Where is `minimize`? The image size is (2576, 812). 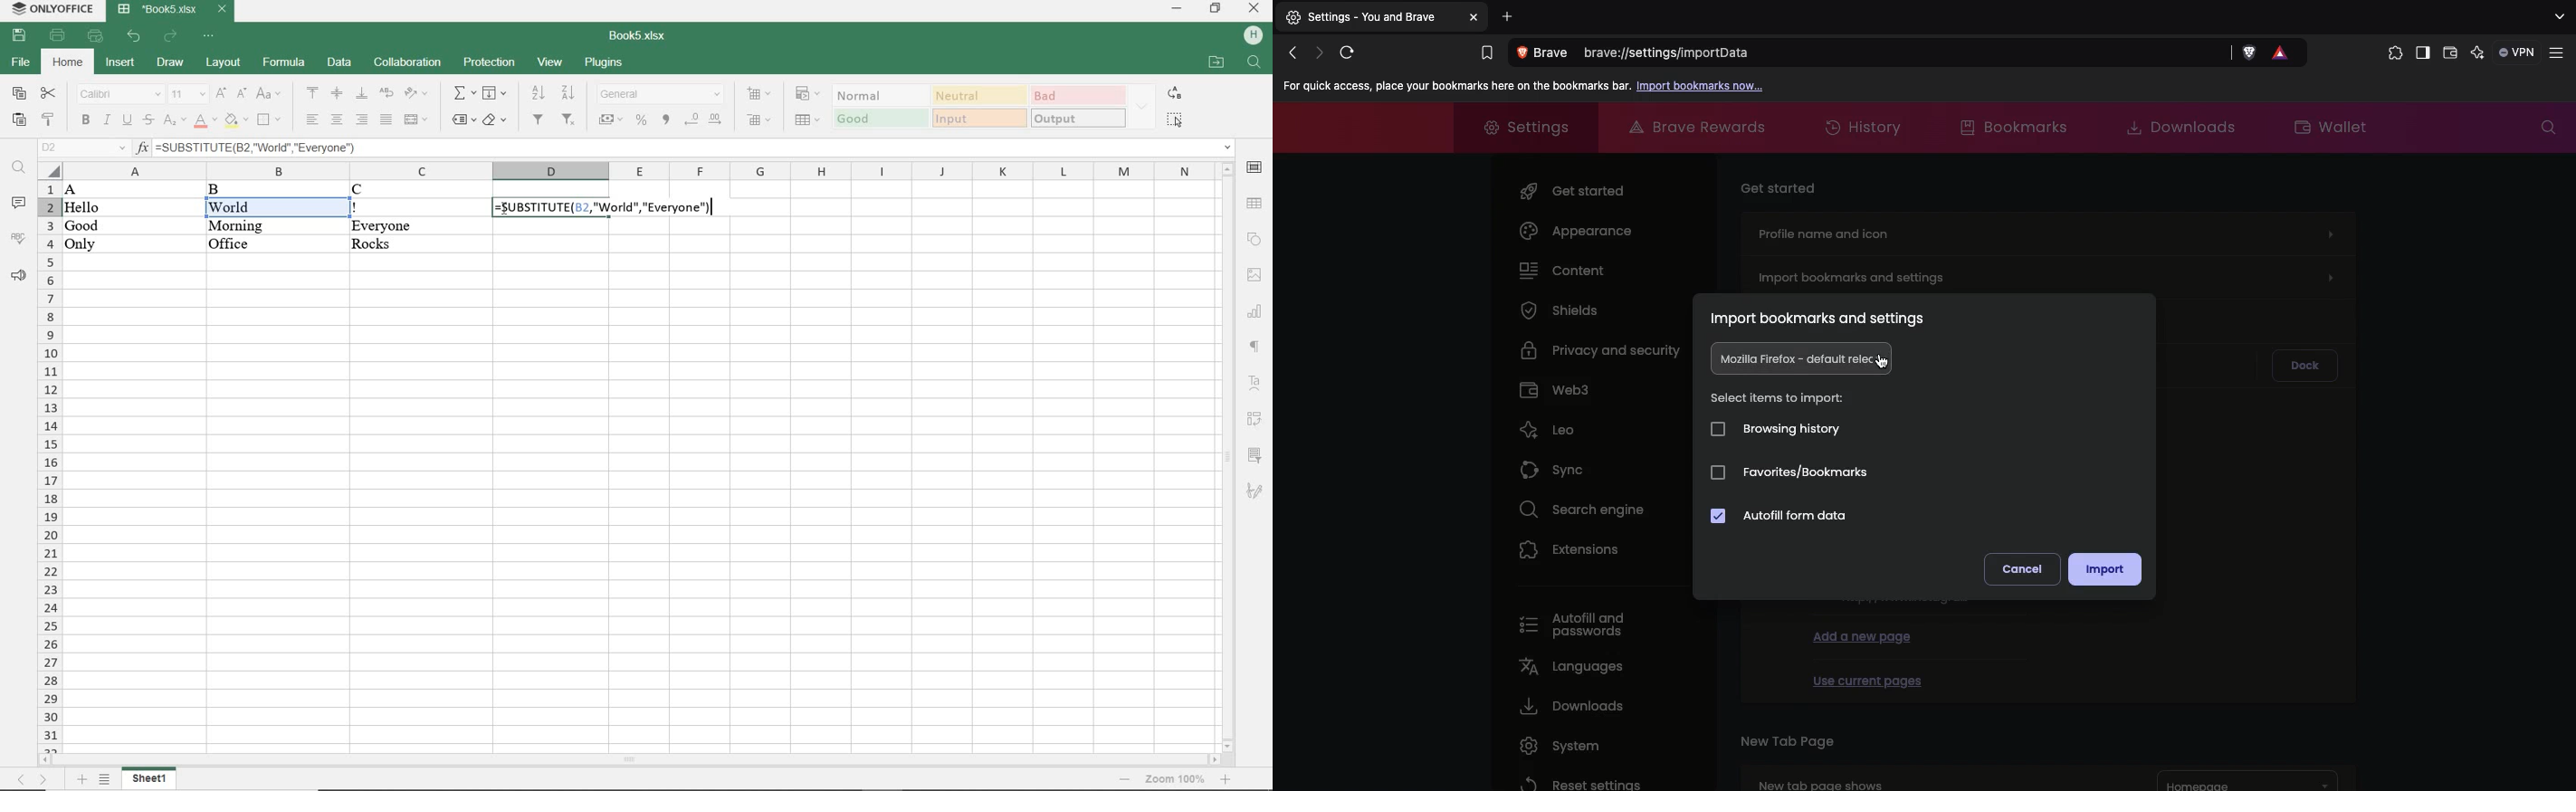
minimize is located at coordinates (1180, 10).